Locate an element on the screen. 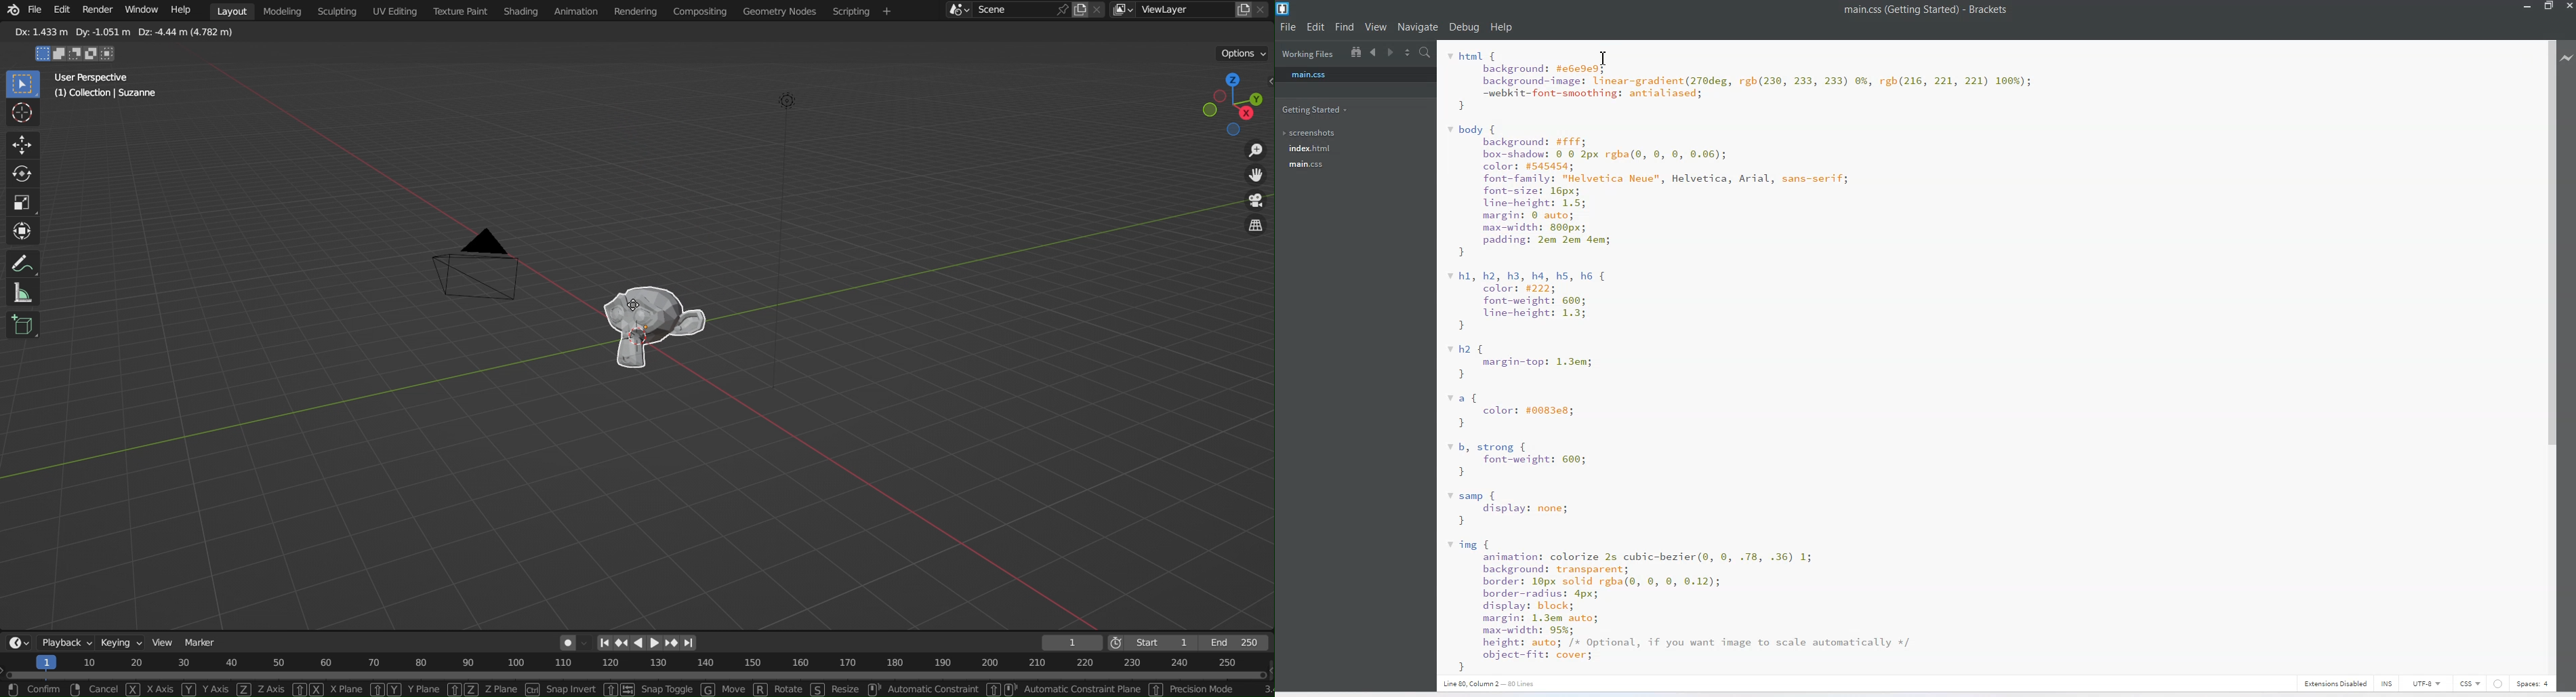 The width and height of the screenshot is (2576, 700). Vertical Scroll Bar is located at coordinates (2548, 354).